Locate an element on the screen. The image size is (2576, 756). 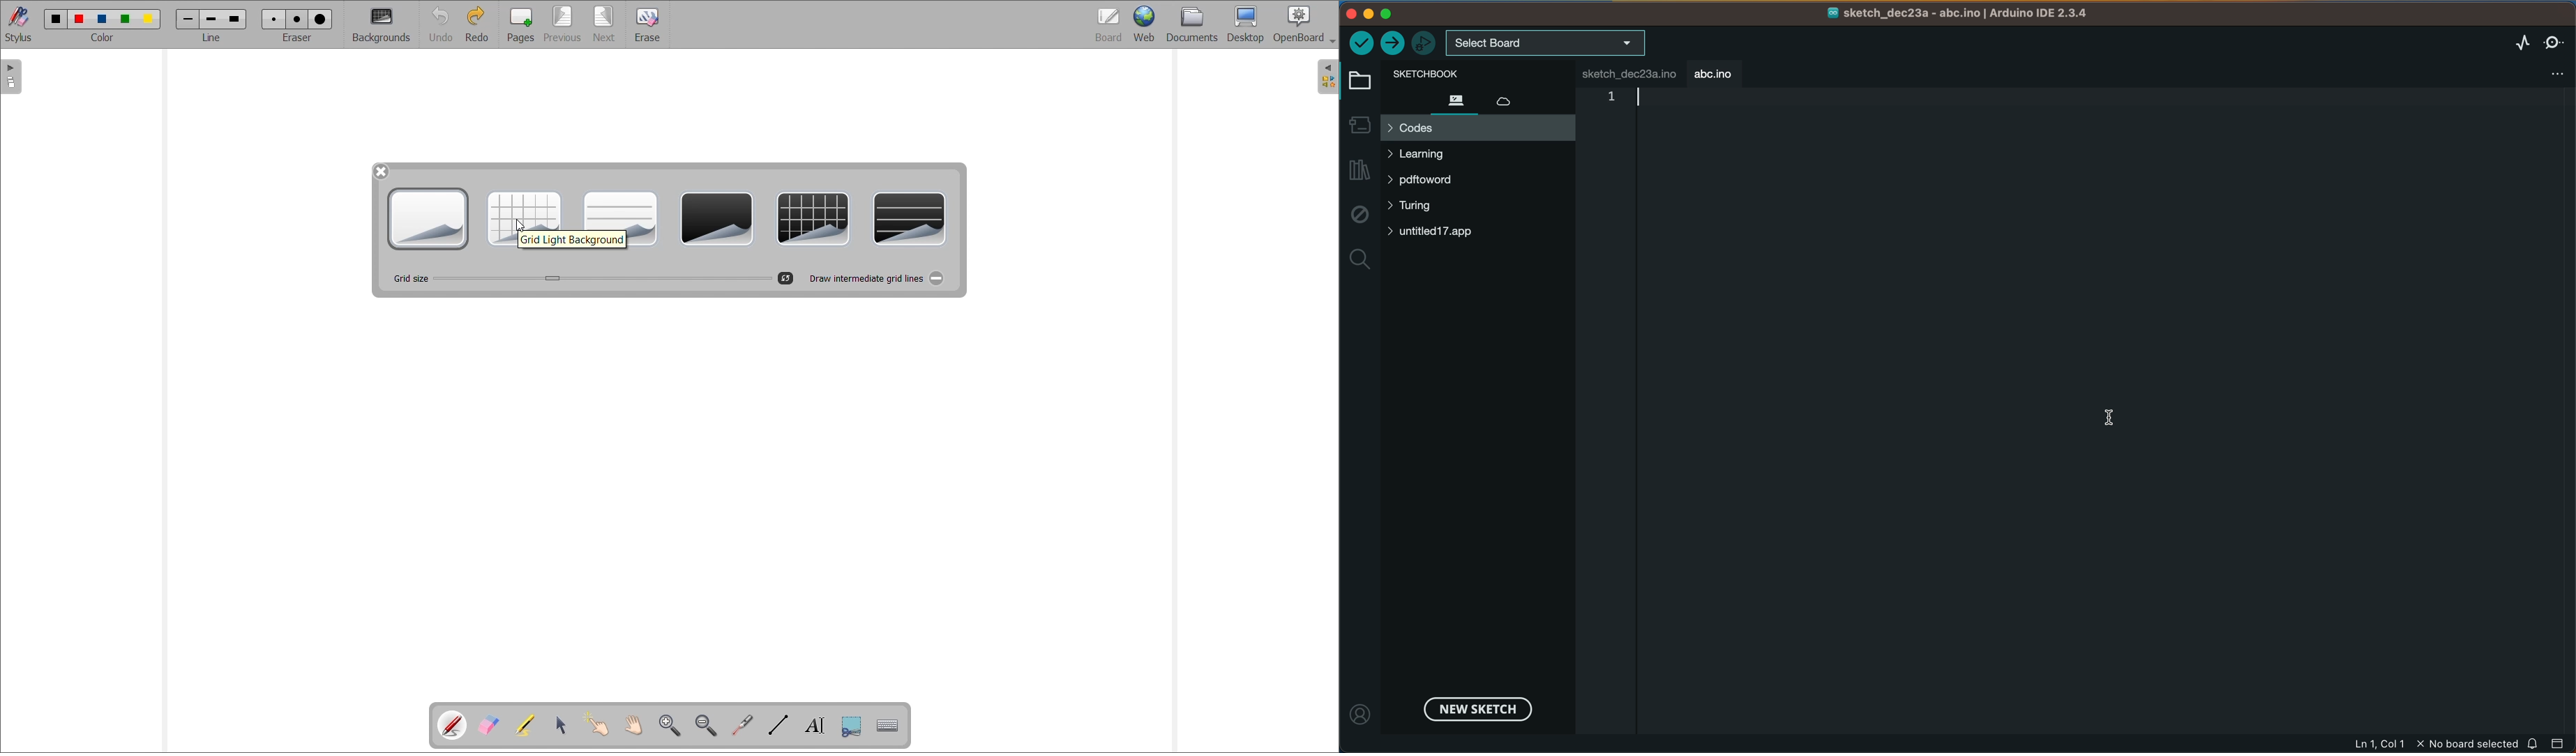
learning is located at coordinates (1438, 154).